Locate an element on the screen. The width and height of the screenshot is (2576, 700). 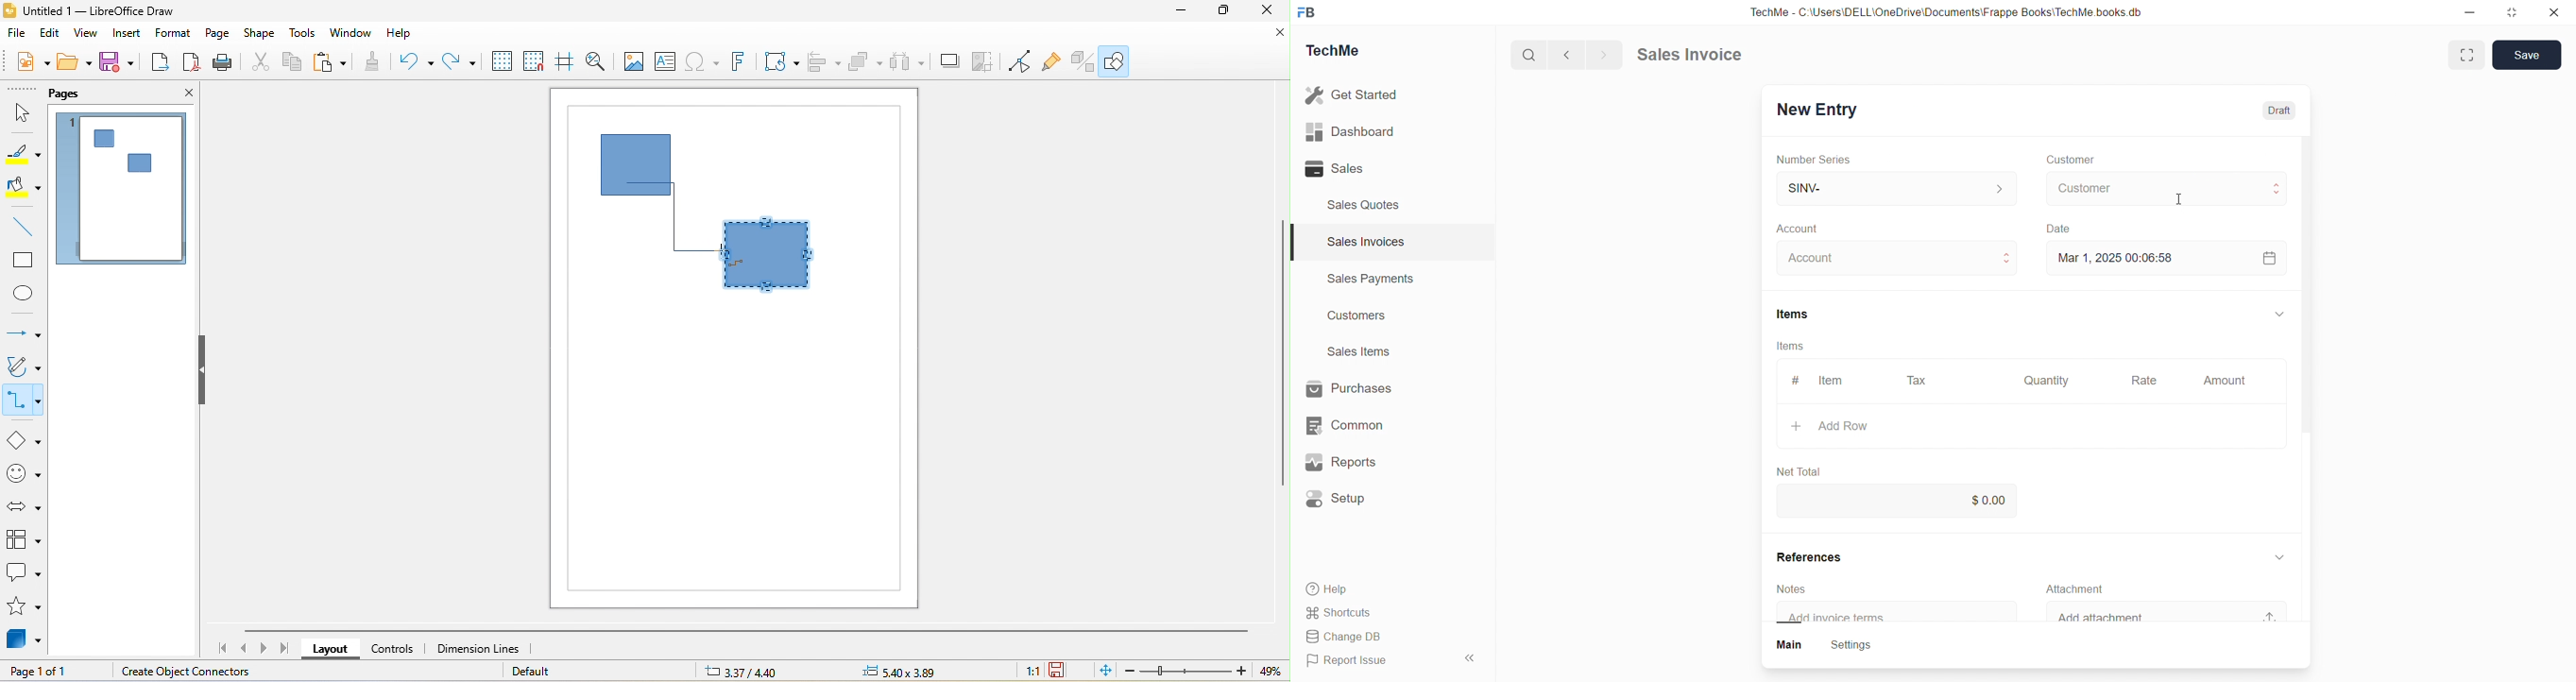
insert is located at coordinates (126, 33).